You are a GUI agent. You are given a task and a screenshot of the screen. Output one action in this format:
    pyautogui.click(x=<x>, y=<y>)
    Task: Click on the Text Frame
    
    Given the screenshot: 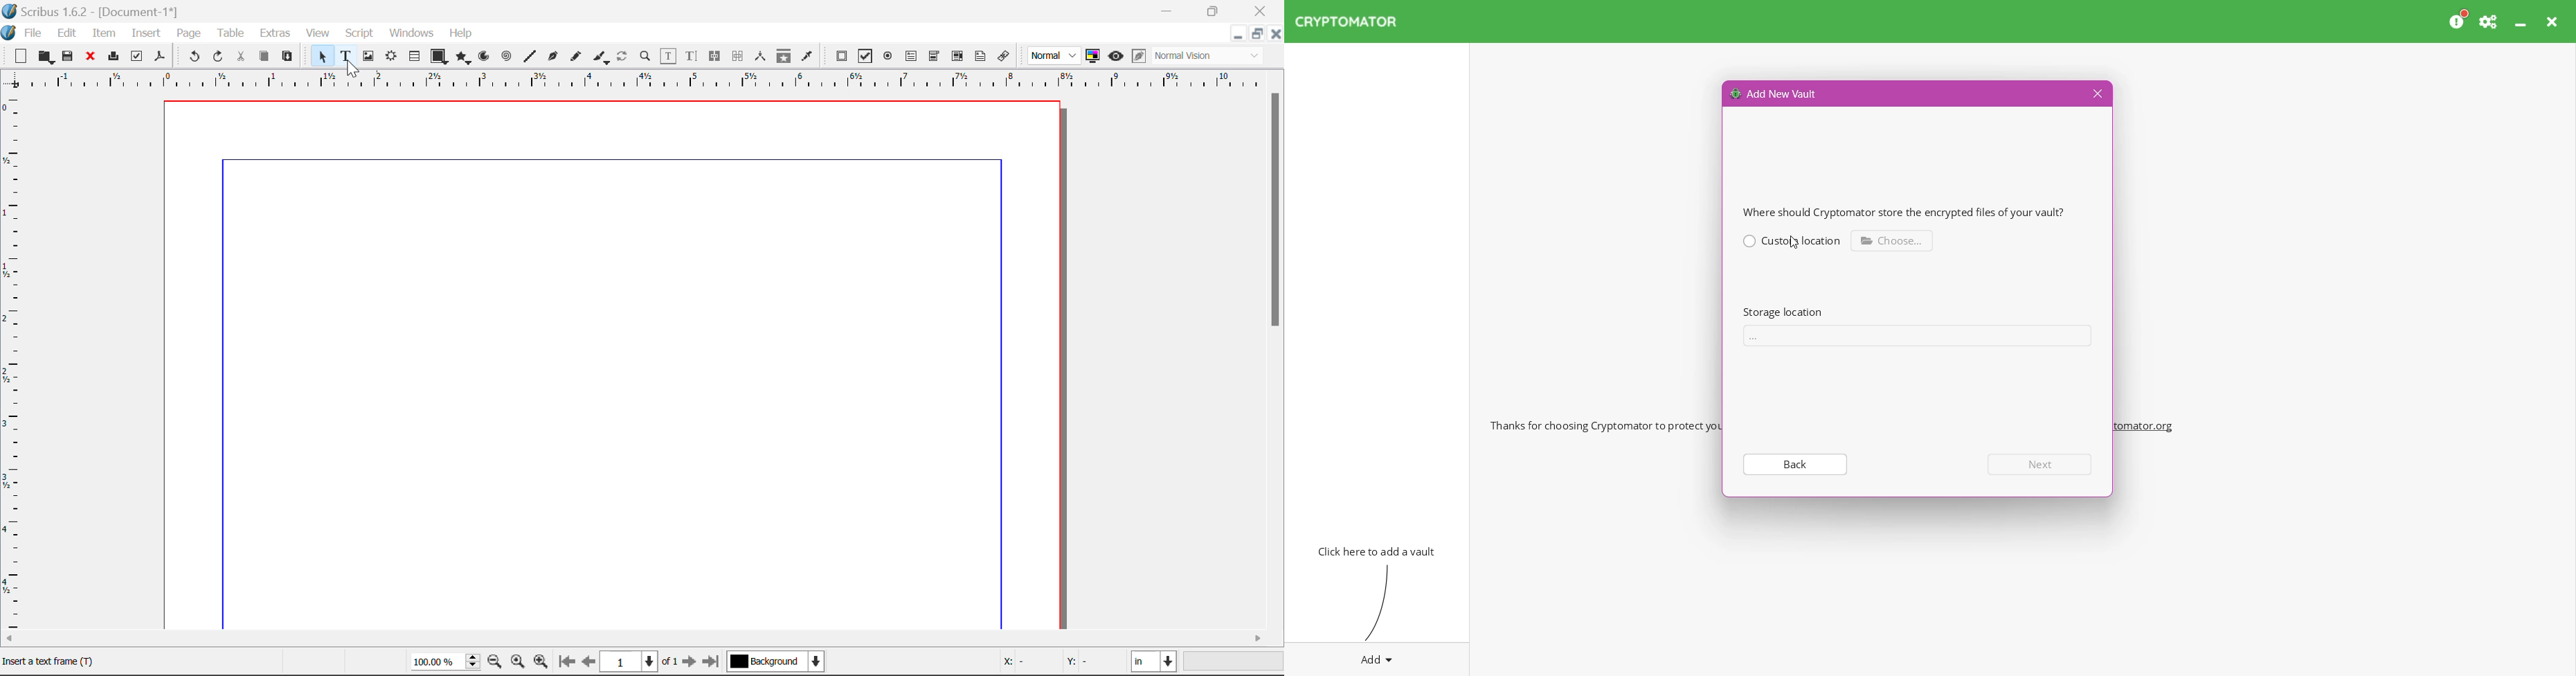 What is the action you would take?
    pyautogui.click(x=347, y=57)
    